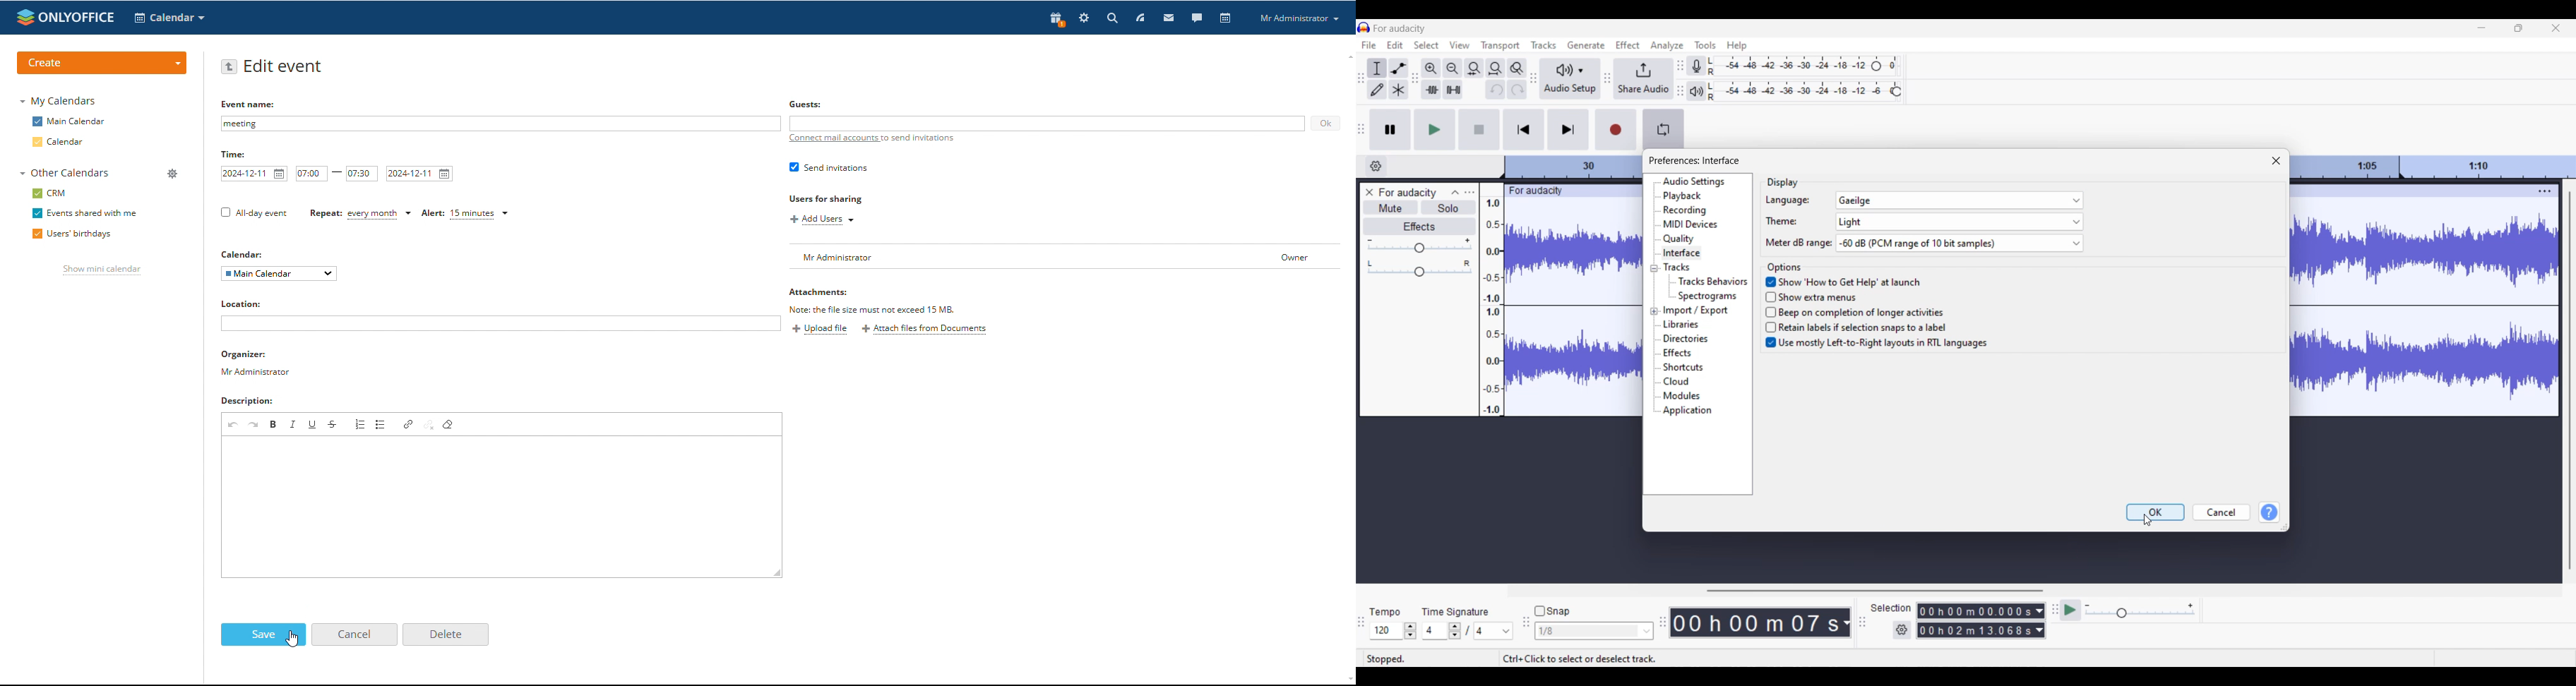 Image resolution: width=2576 pixels, height=700 pixels. Describe the element at coordinates (102, 271) in the screenshot. I see `show mini calendar` at that location.